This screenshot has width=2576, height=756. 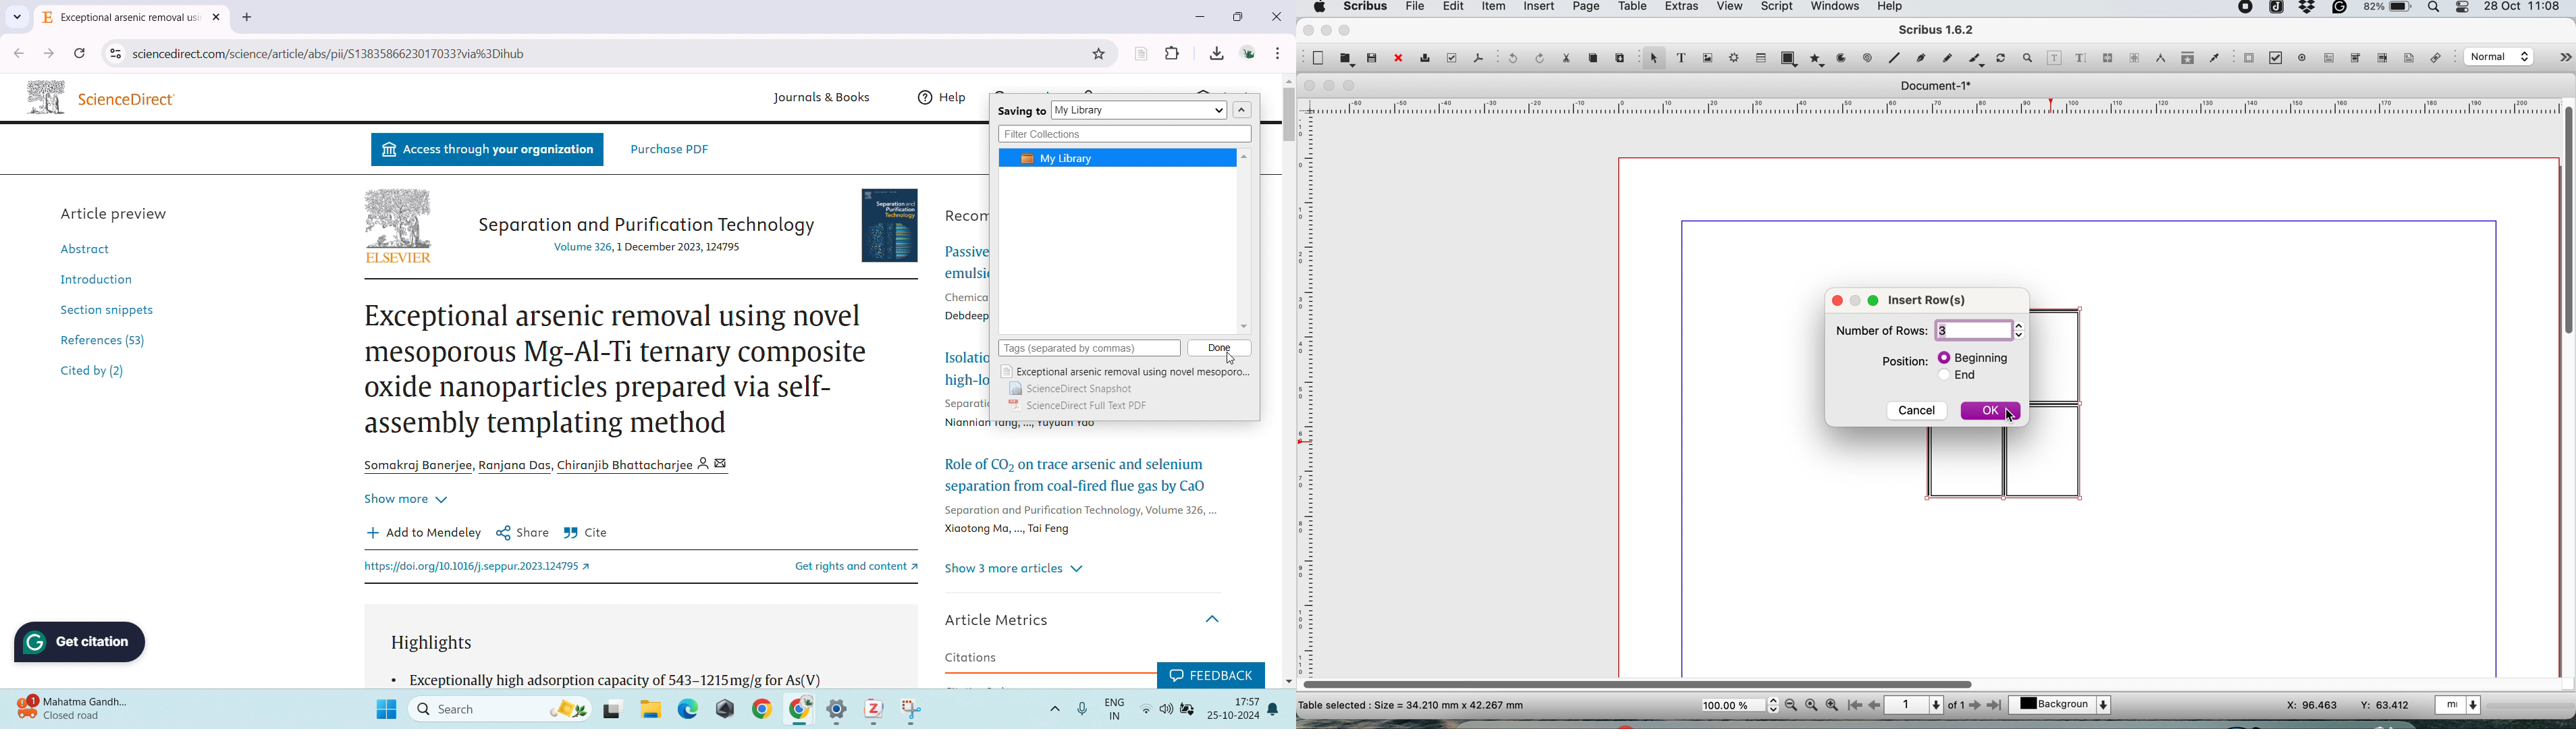 I want to click on help, so click(x=1895, y=7).